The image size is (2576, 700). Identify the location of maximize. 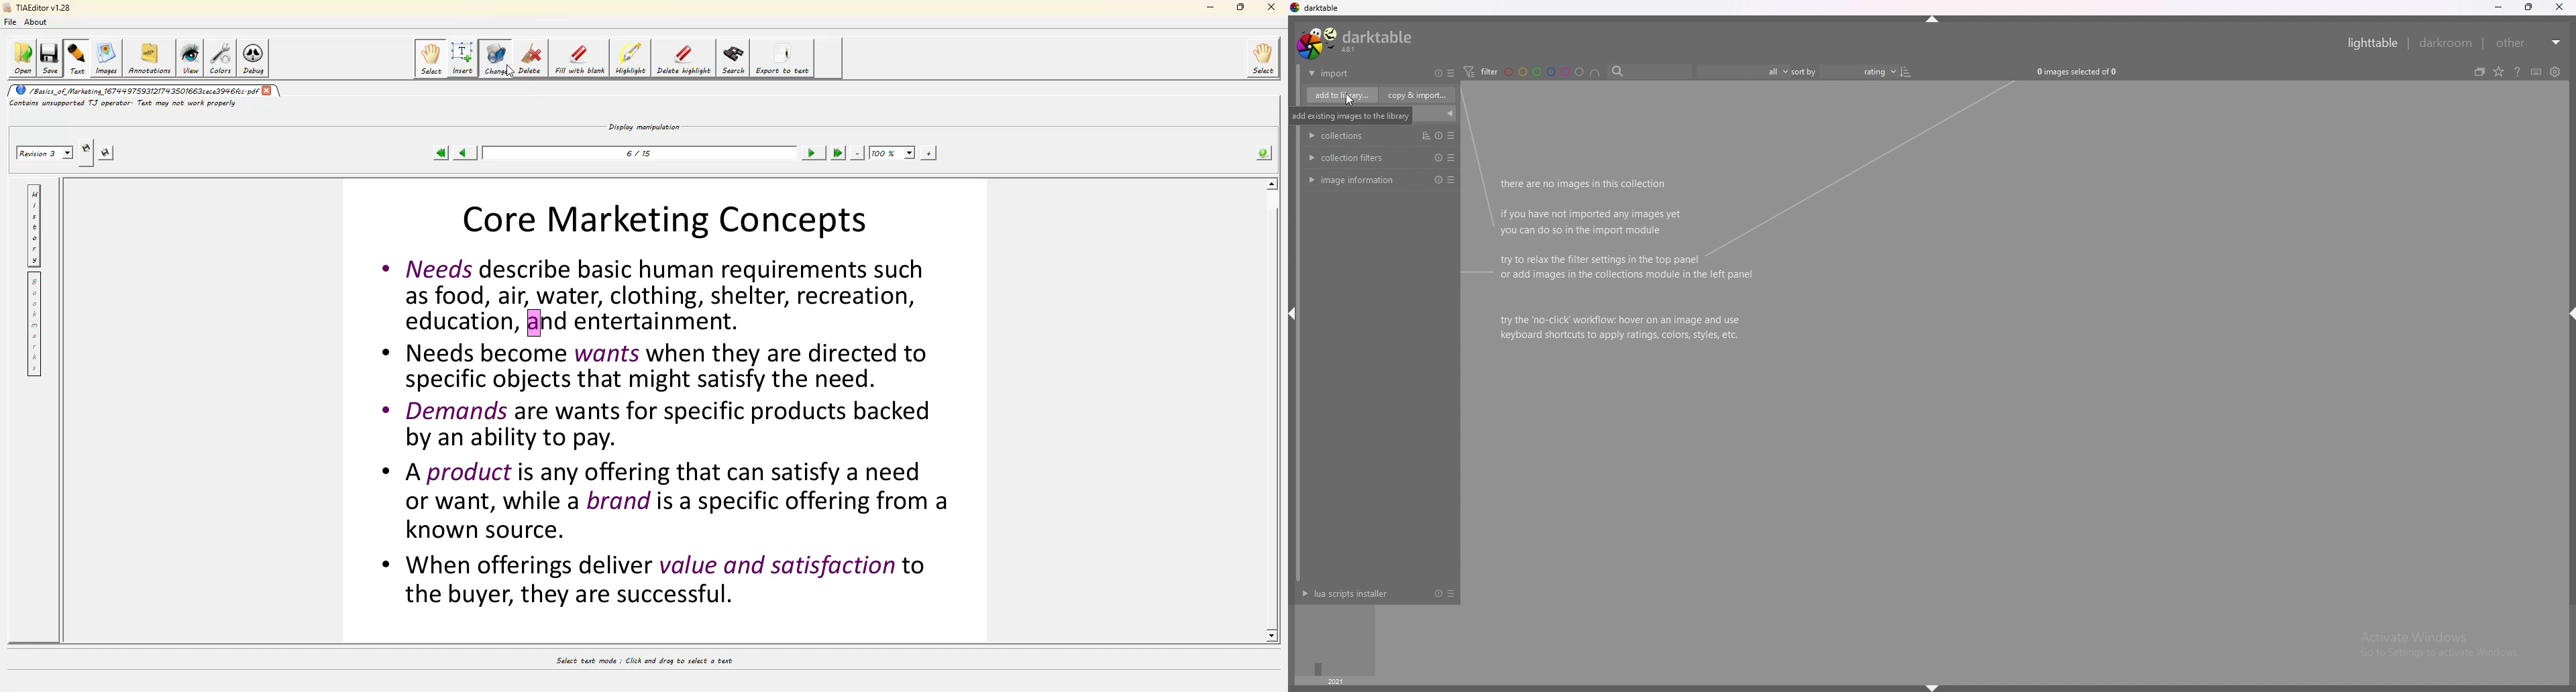
(2530, 7).